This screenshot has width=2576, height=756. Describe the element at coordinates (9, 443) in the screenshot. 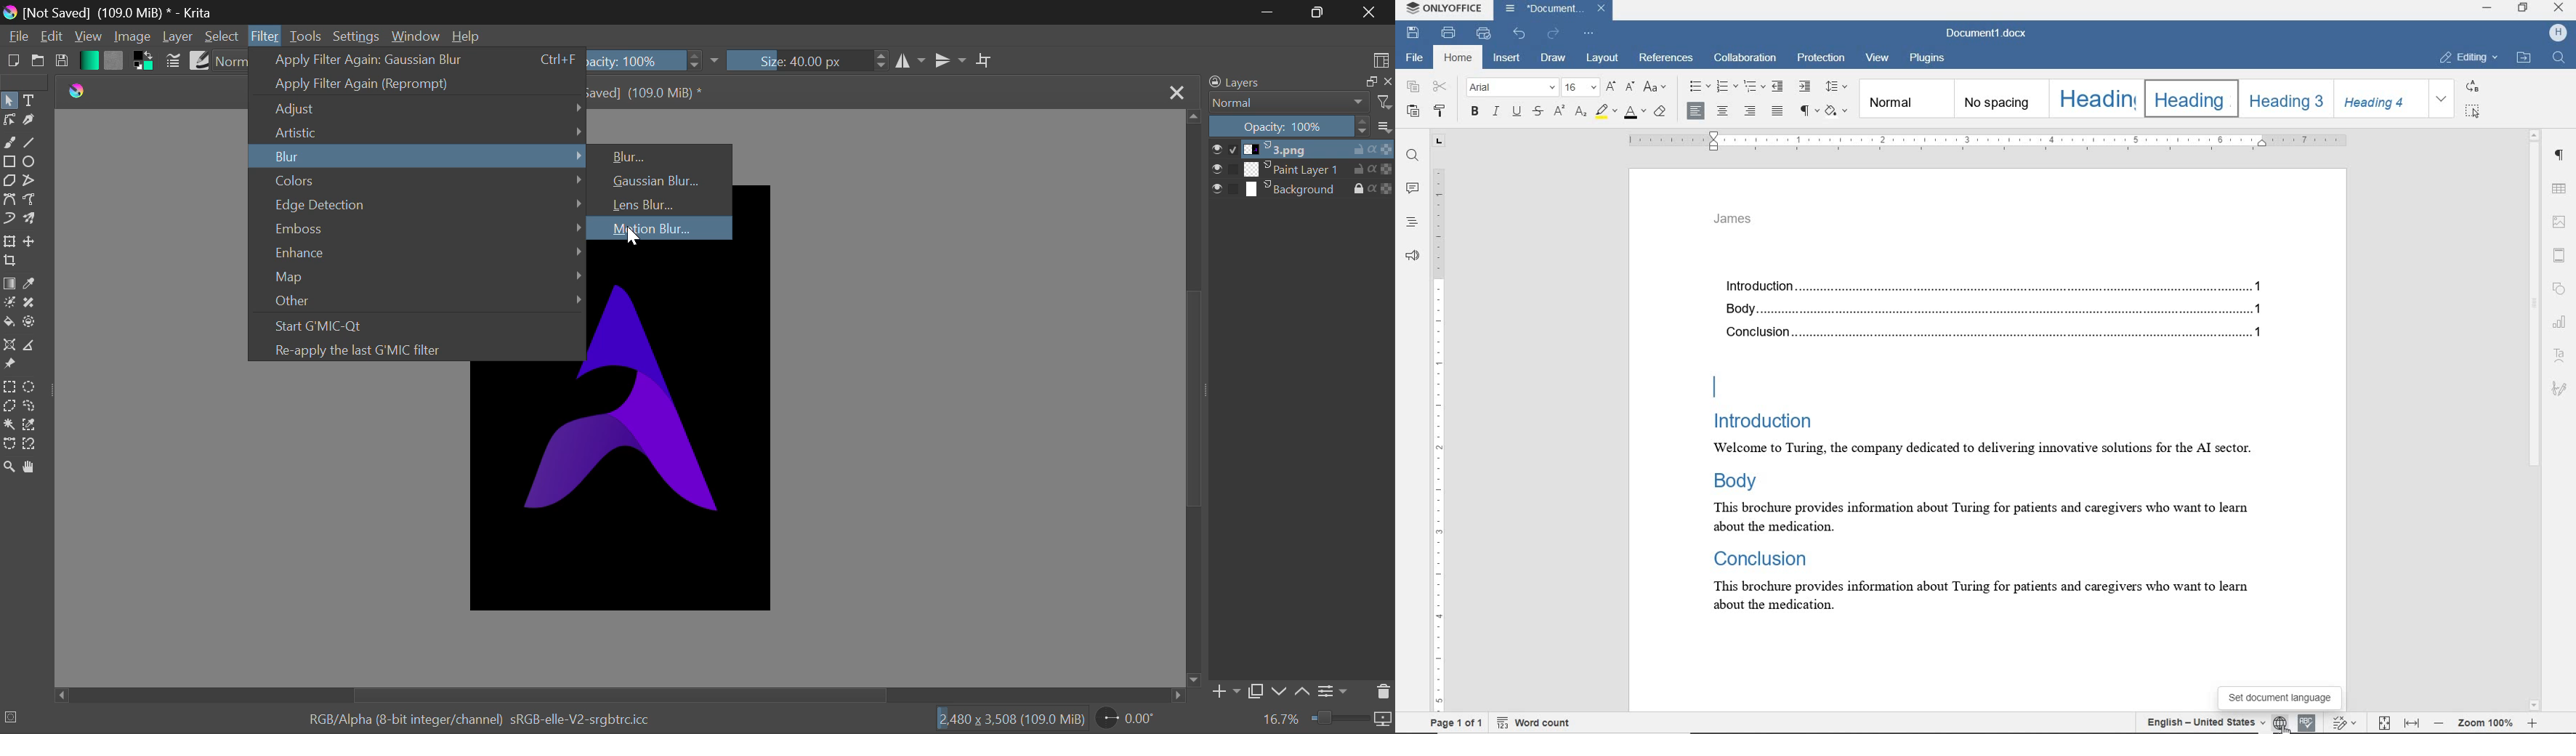

I see `Bezier Curve Selection Tool` at that location.